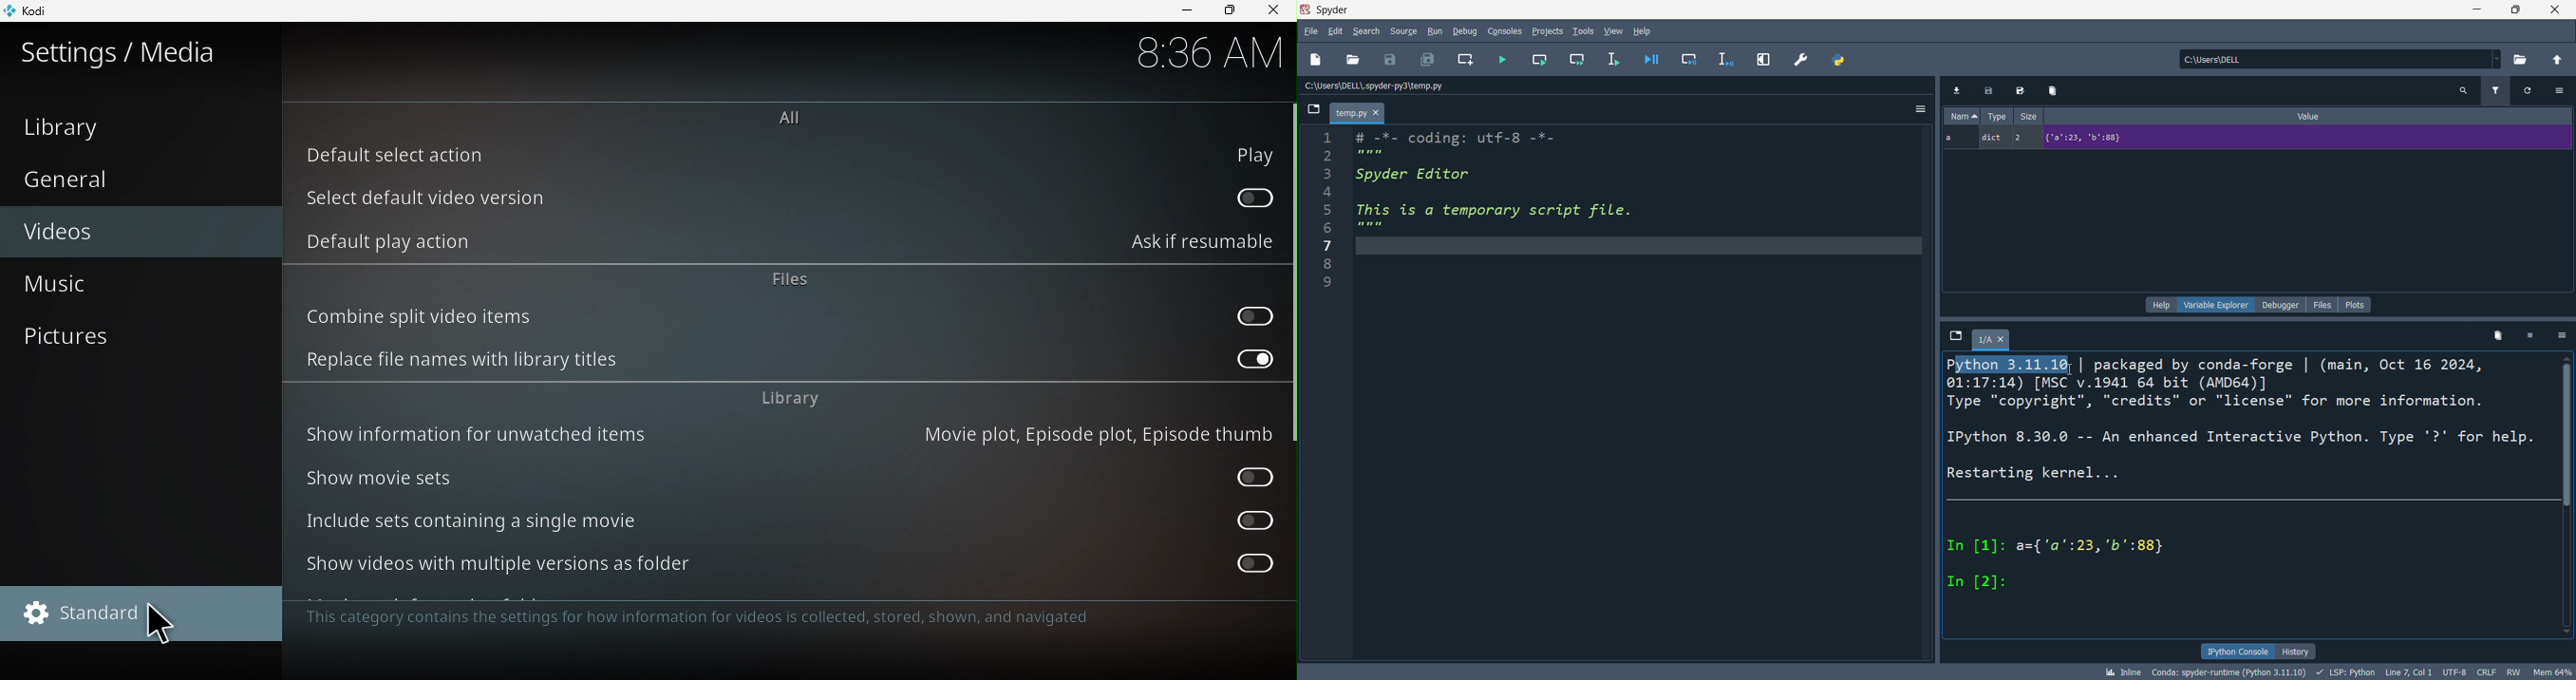  I want to click on save, so click(1392, 60).